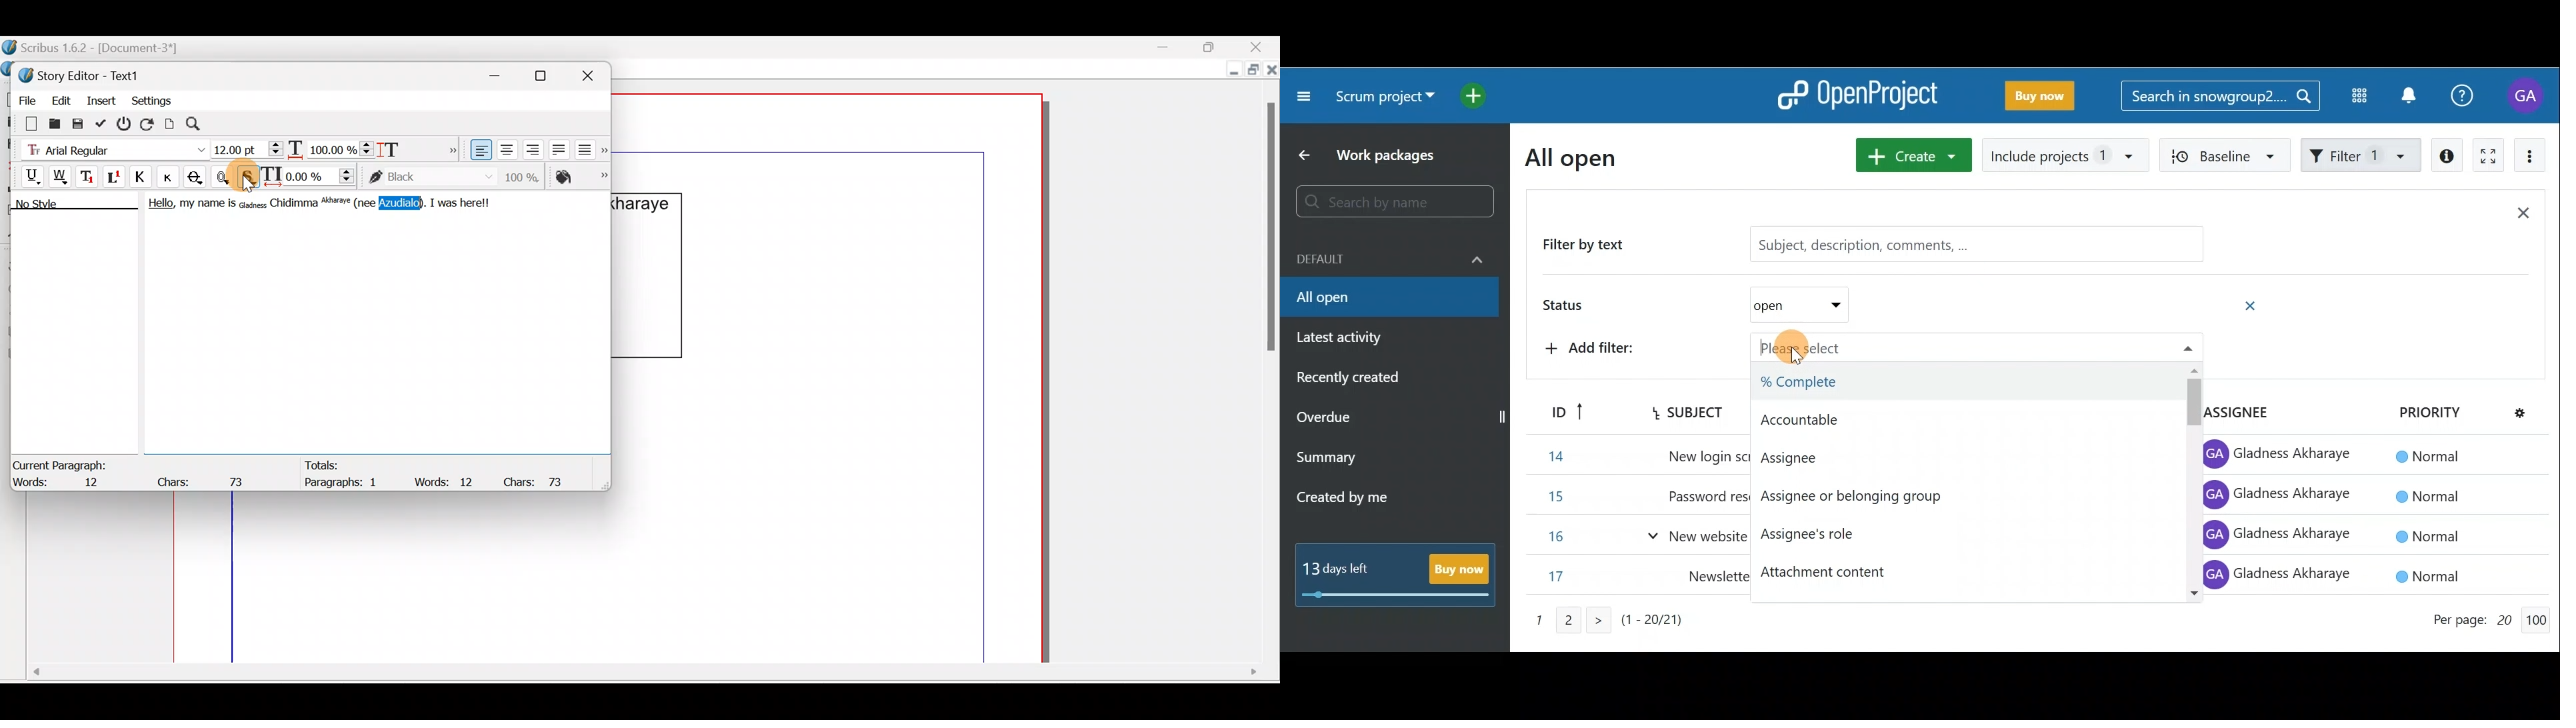 This screenshot has height=728, width=2576. I want to click on Akharaye, so click(339, 203).